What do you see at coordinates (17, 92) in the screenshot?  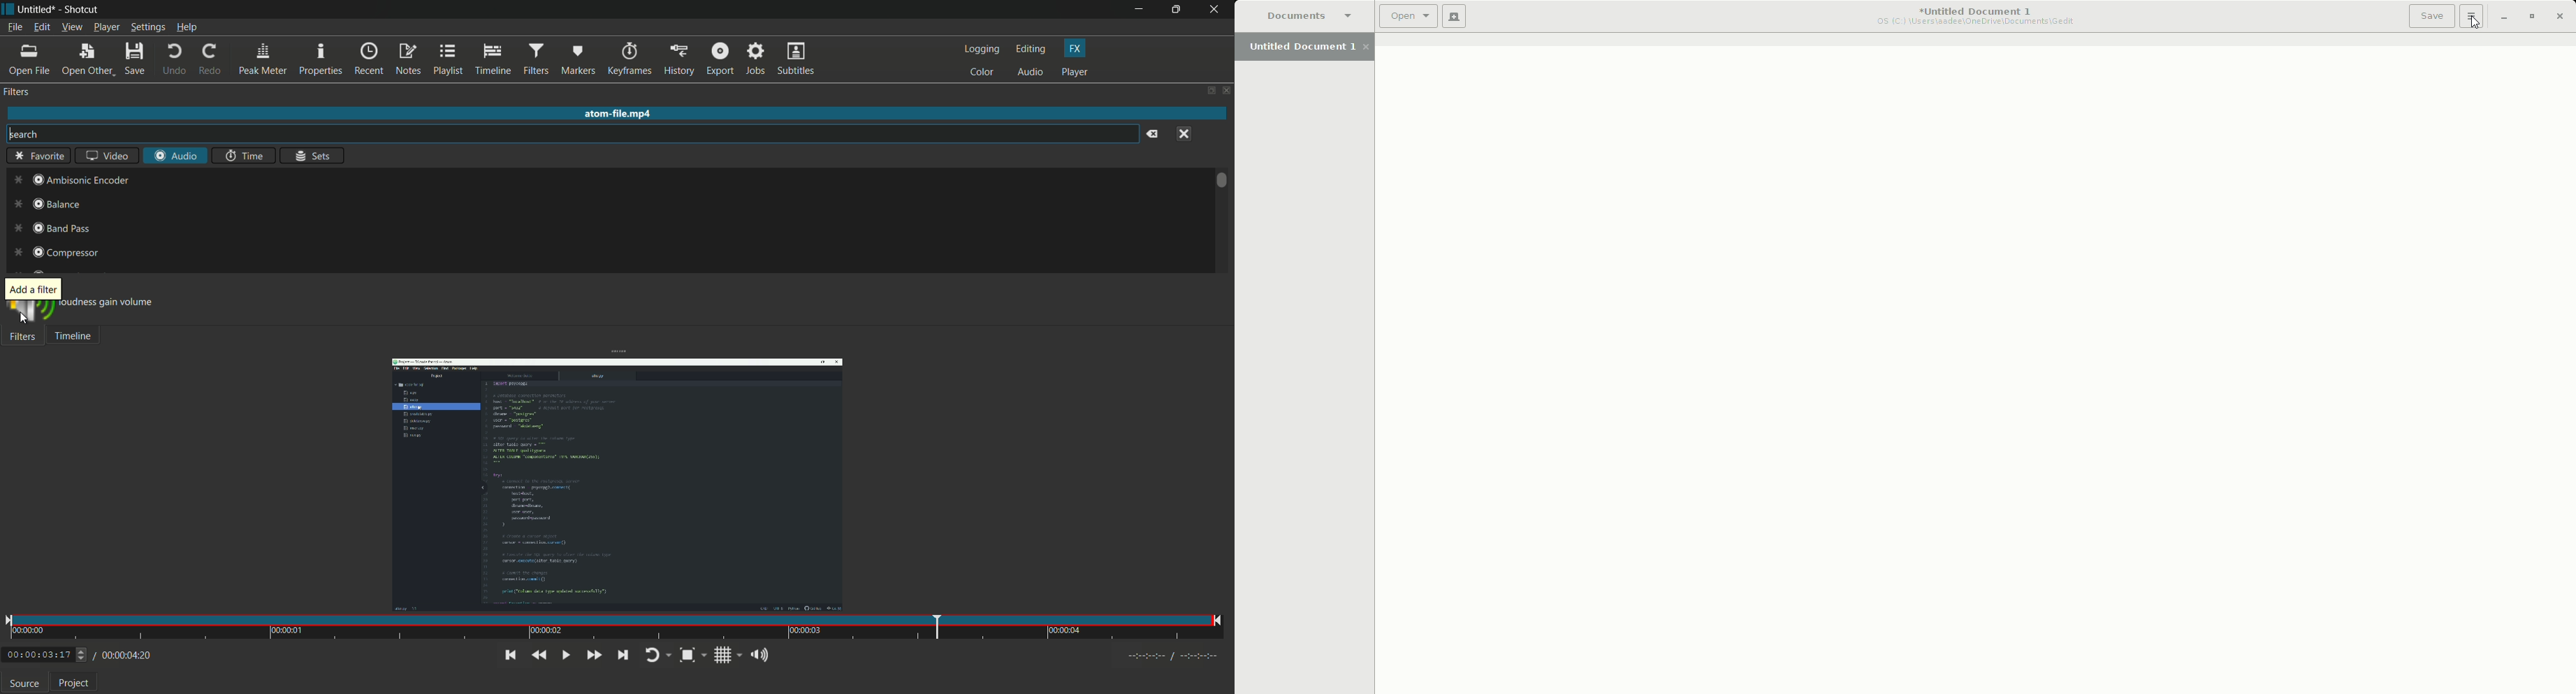 I see `filter` at bounding box center [17, 92].